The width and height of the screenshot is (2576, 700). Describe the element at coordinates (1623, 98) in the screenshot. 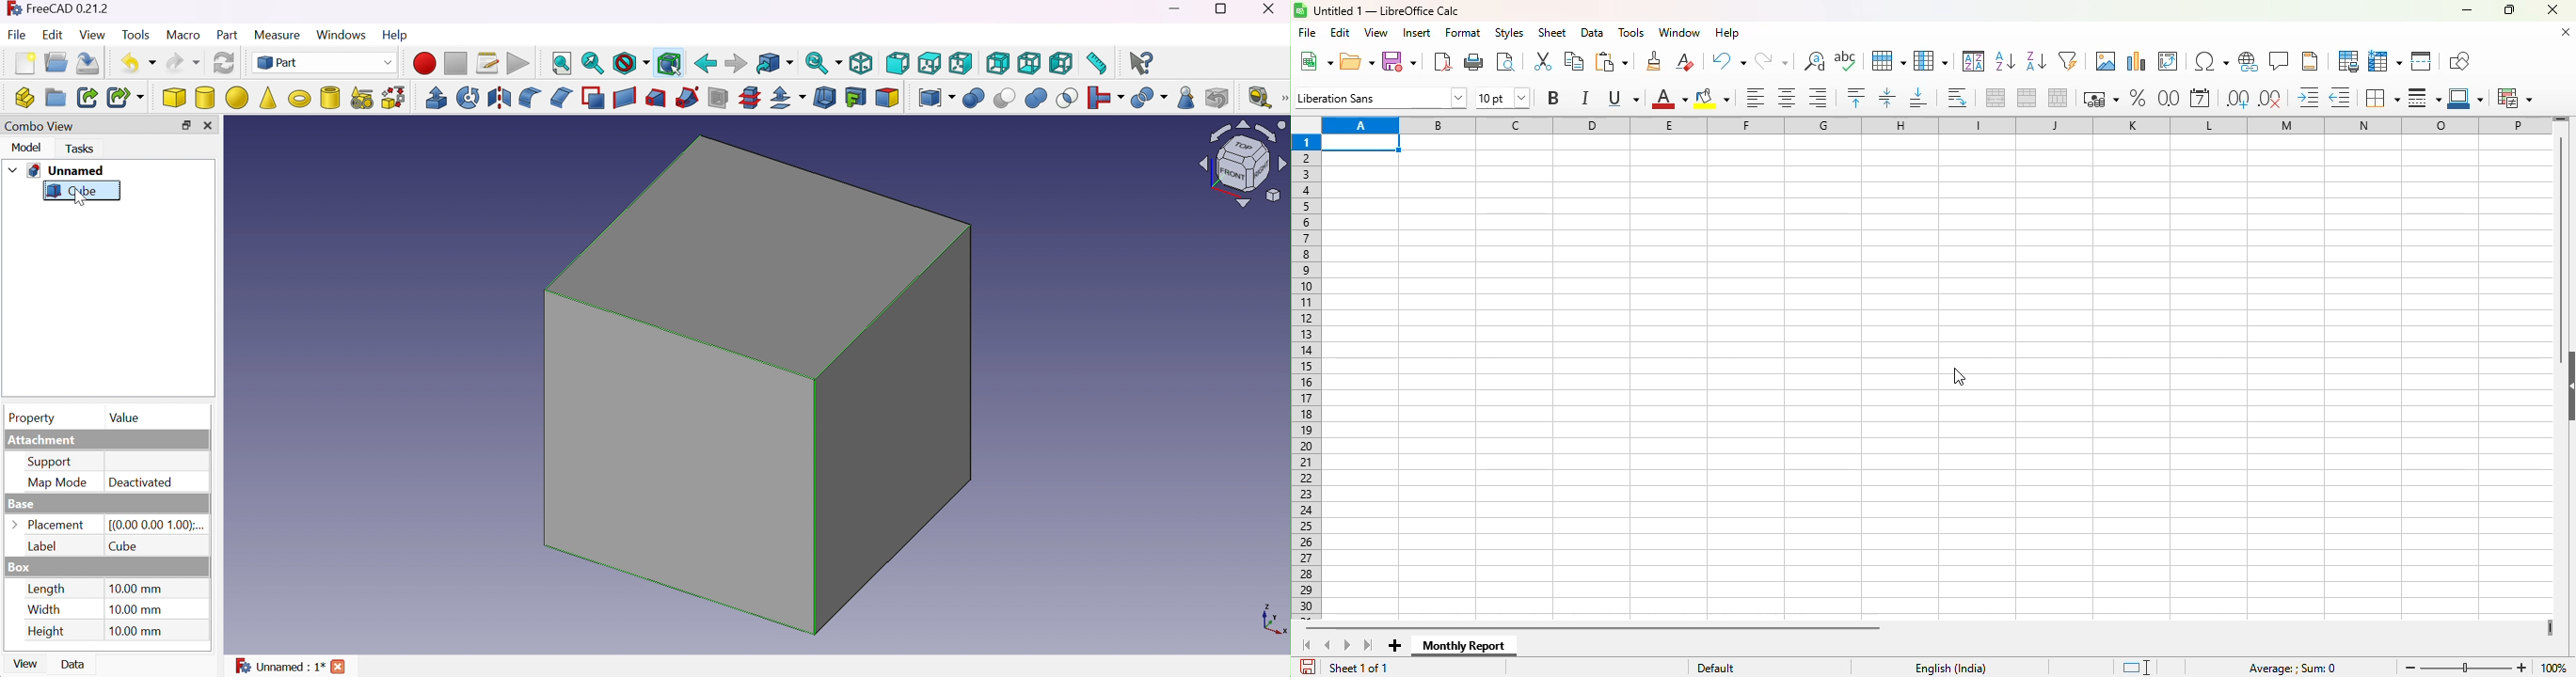

I see `underline` at that location.